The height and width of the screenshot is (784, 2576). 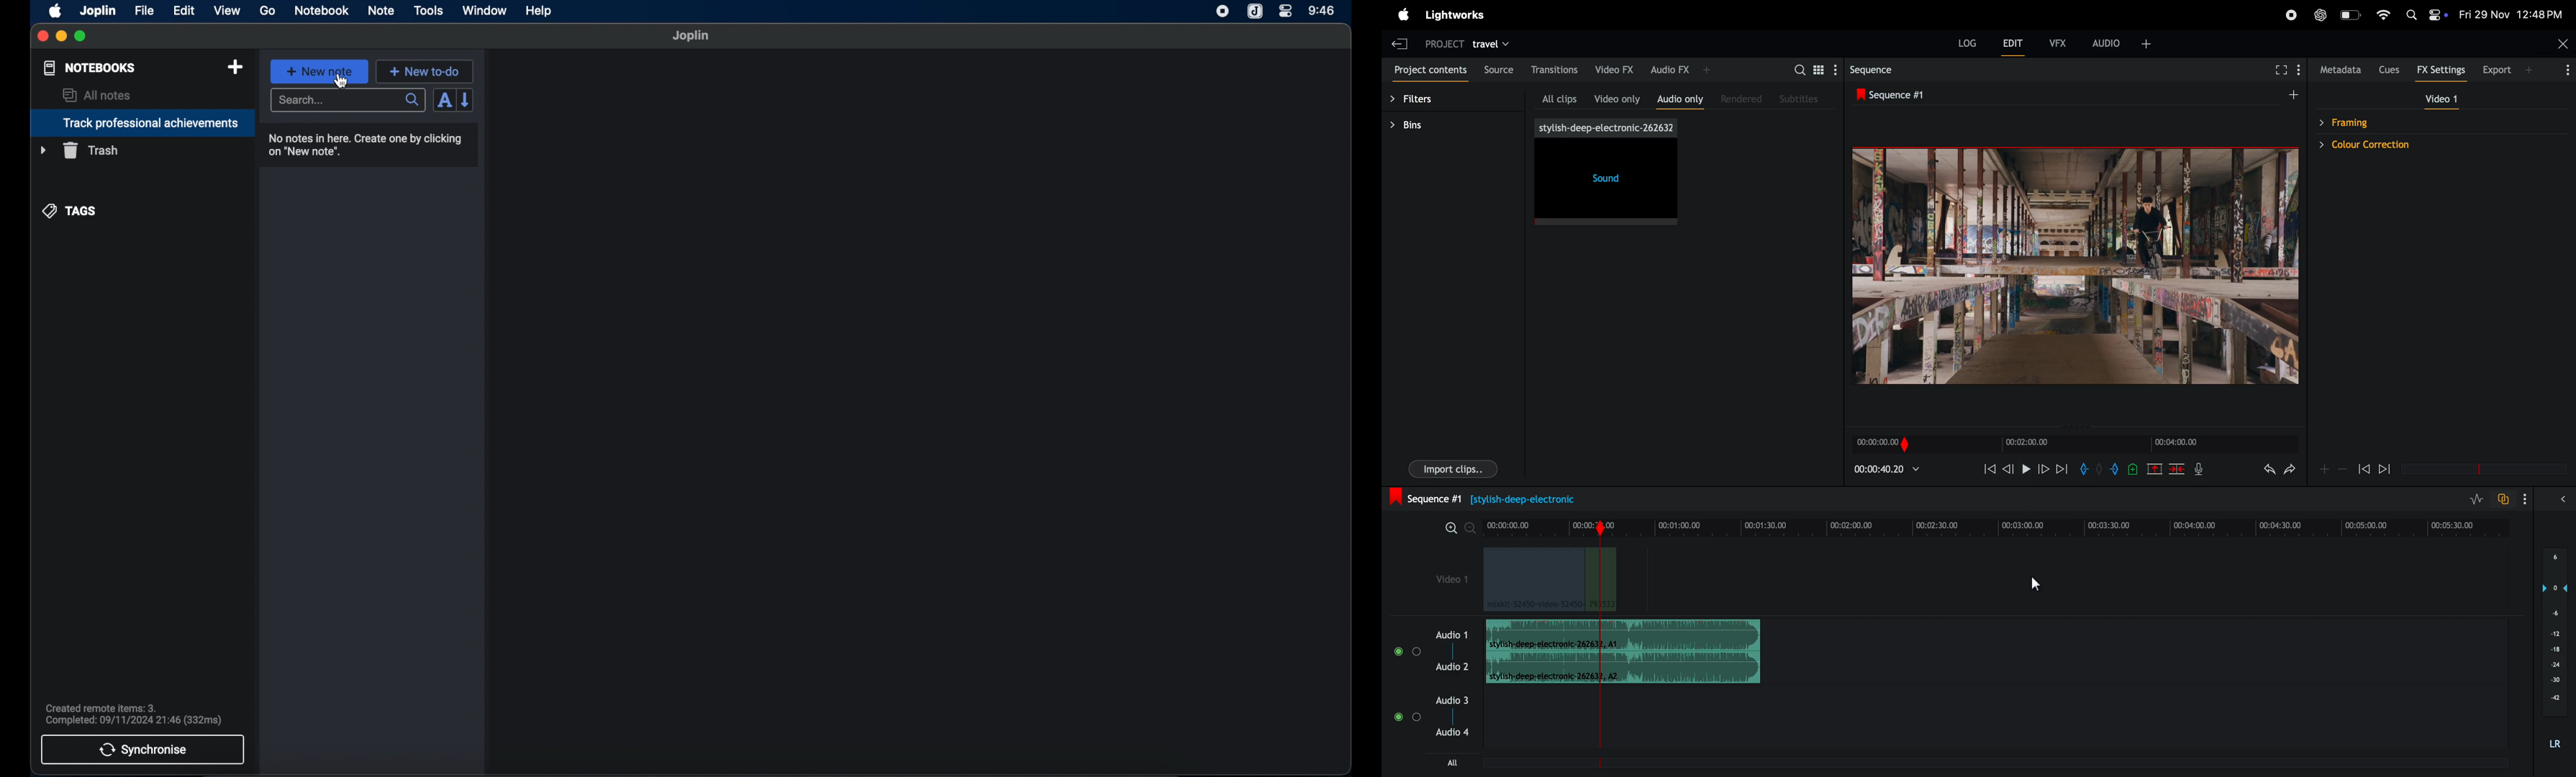 I want to click on previous frame, so click(x=2364, y=467).